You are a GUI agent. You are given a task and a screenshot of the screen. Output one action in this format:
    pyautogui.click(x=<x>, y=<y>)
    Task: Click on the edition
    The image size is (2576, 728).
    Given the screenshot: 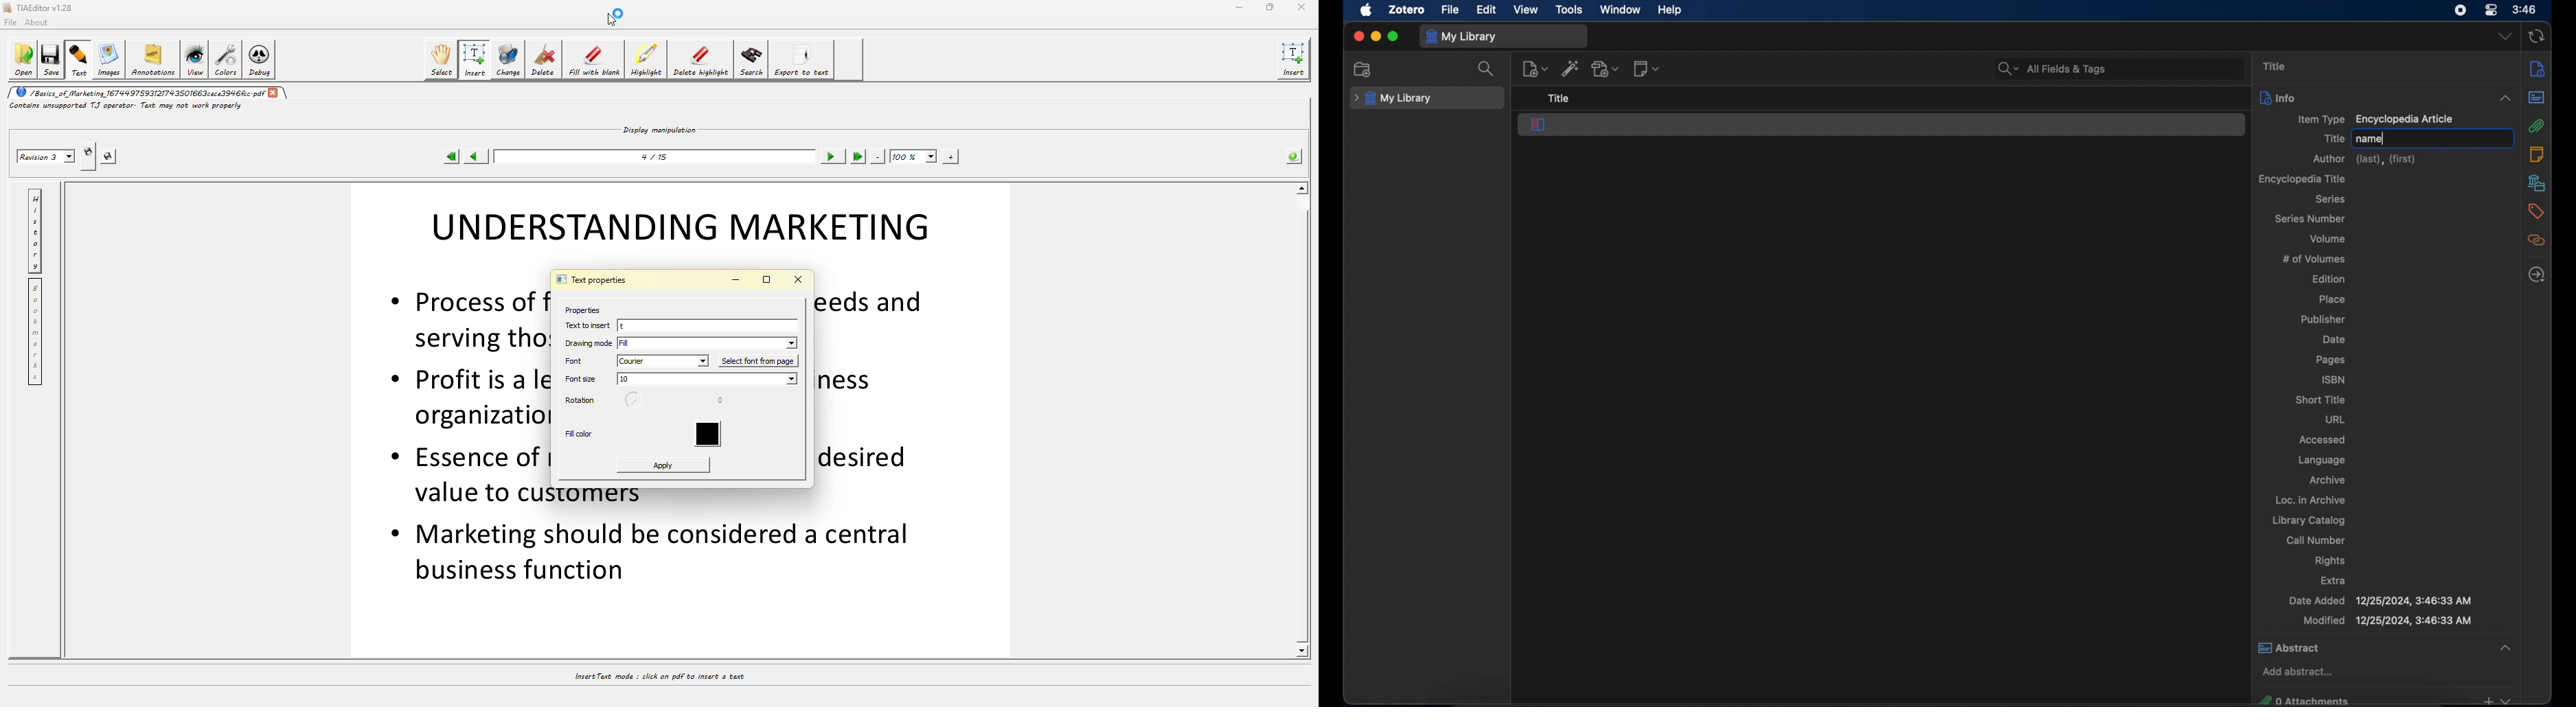 What is the action you would take?
    pyautogui.click(x=2331, y=278)
    